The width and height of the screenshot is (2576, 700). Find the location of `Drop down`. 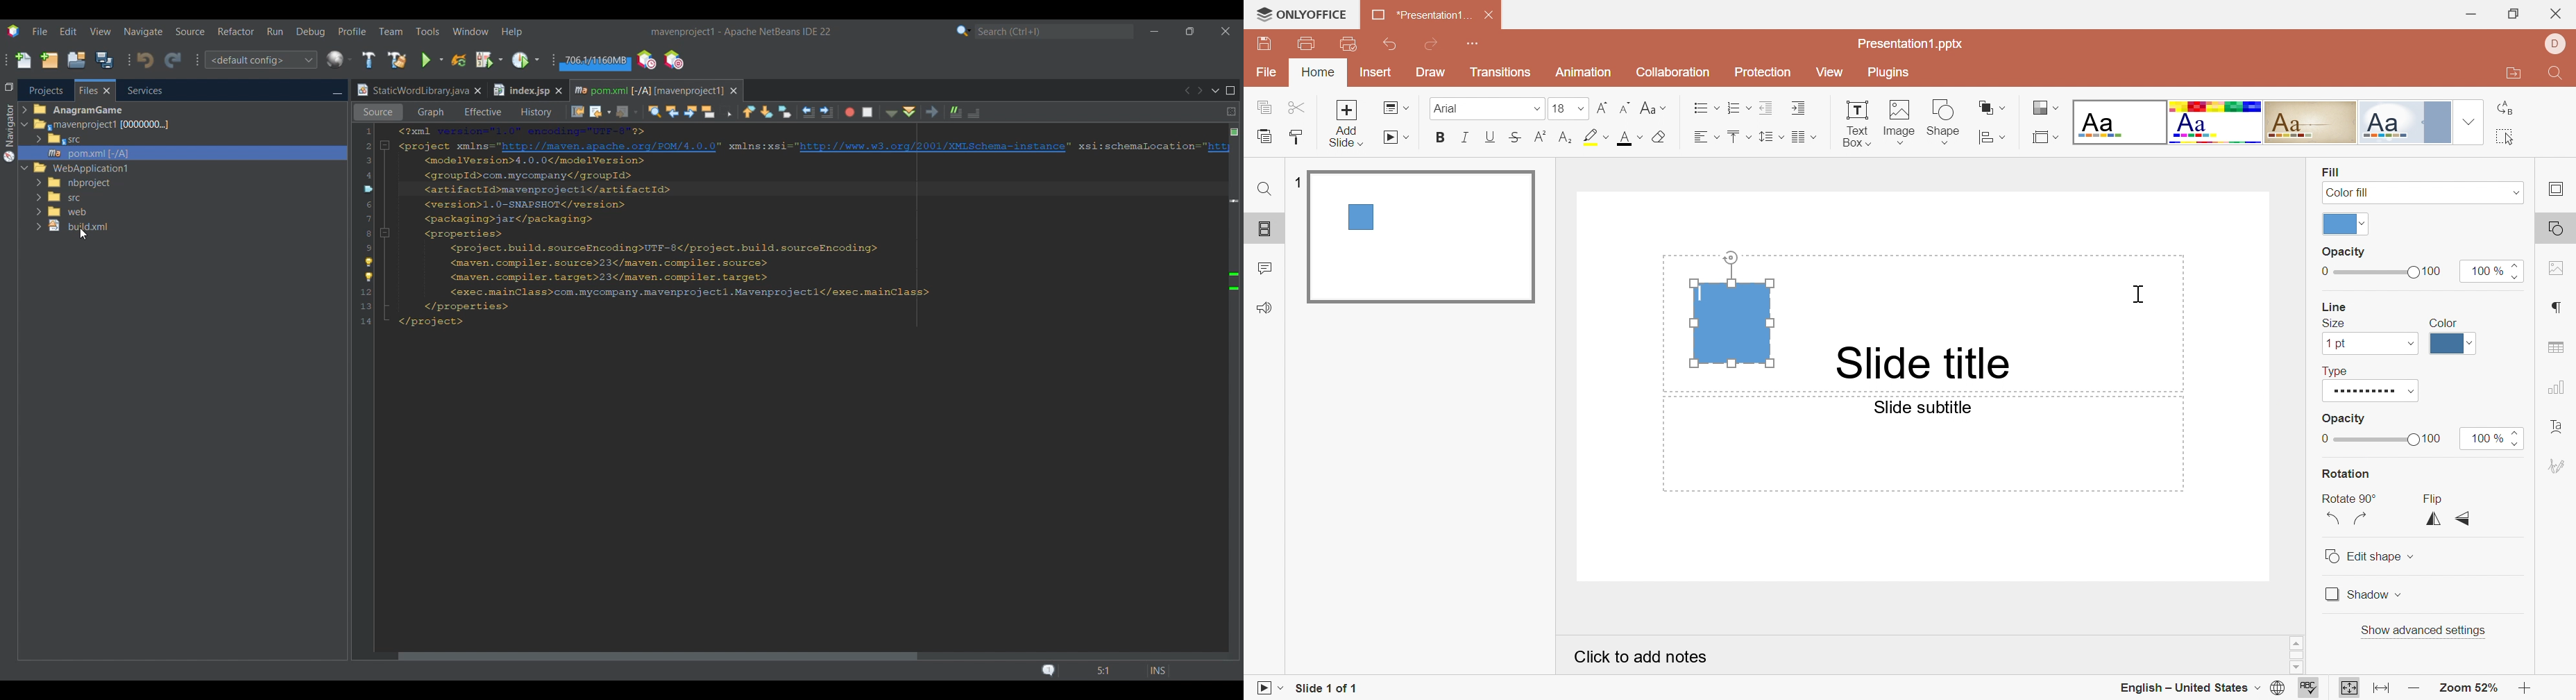

Drop down is located at coordinates (2414, 556).